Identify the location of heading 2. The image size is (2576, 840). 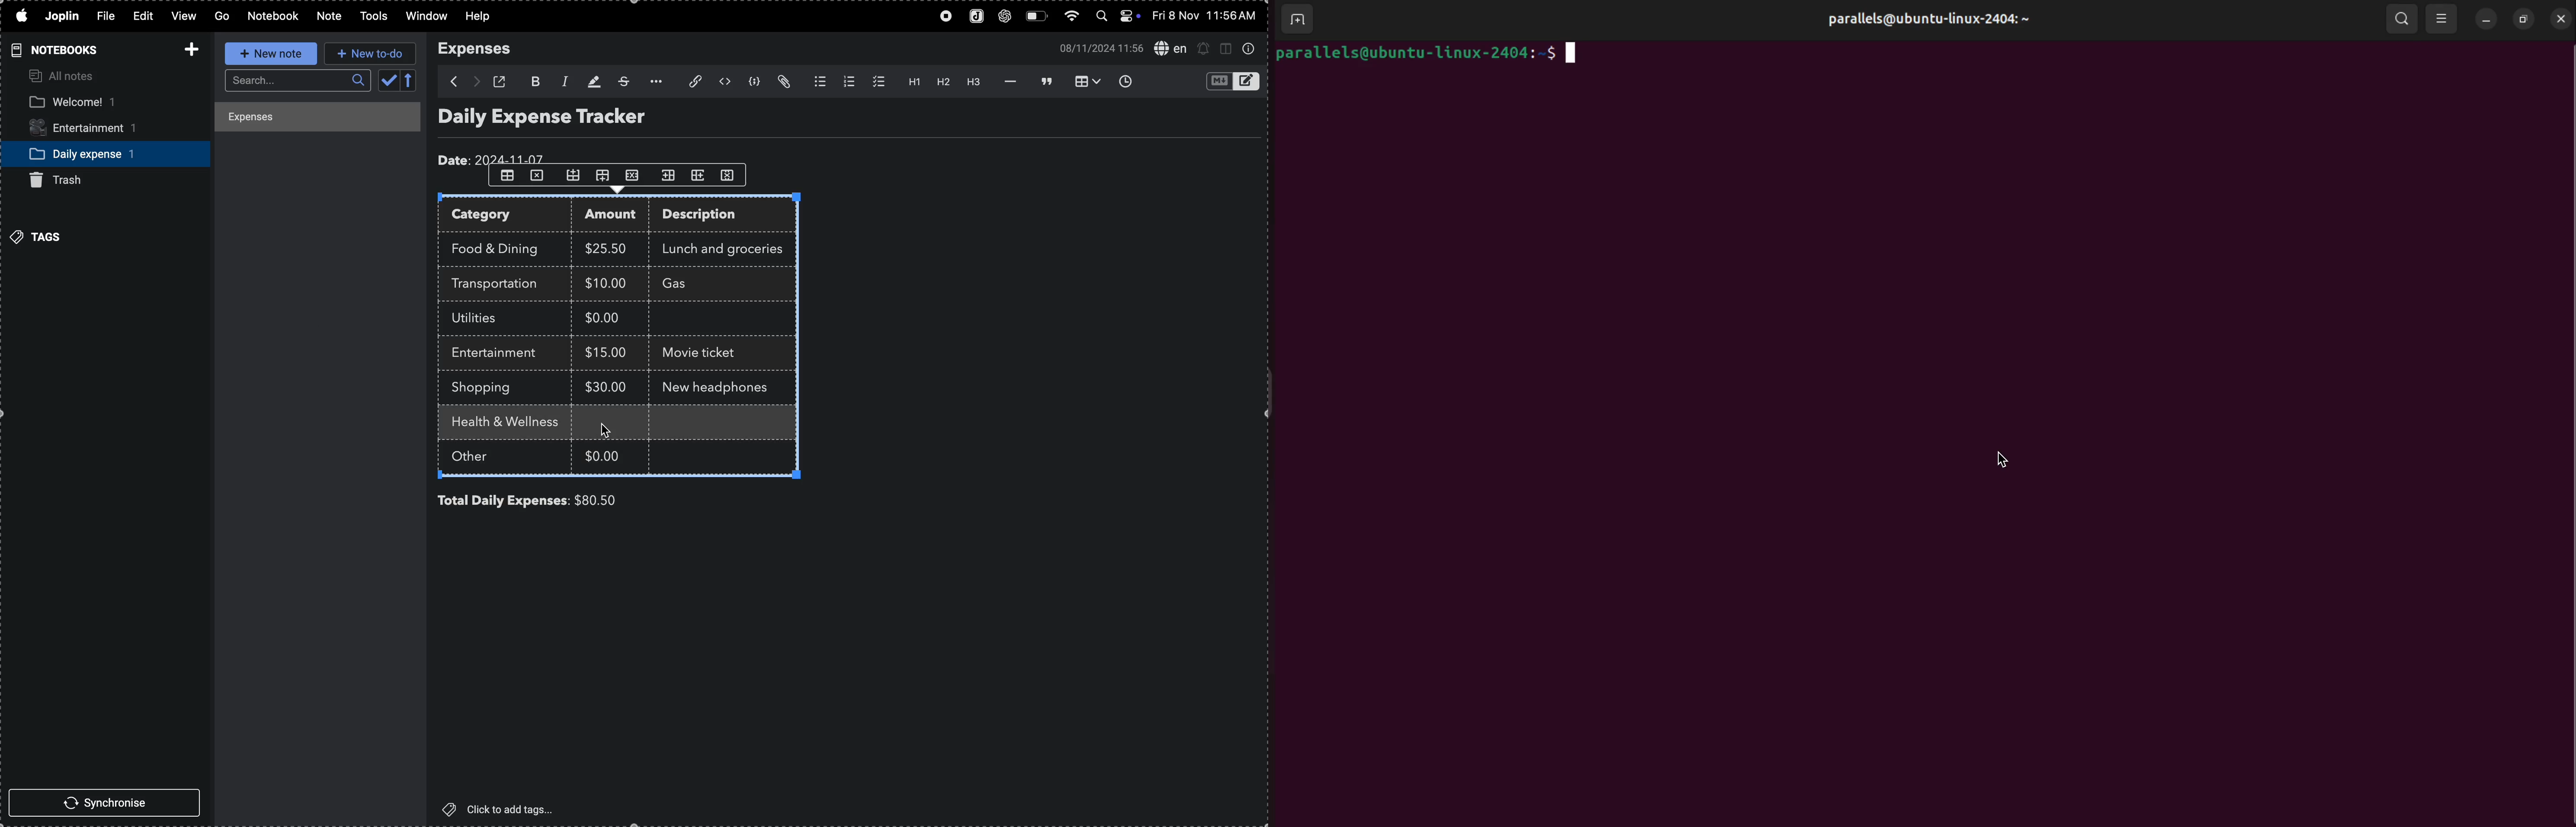
(943, 84).